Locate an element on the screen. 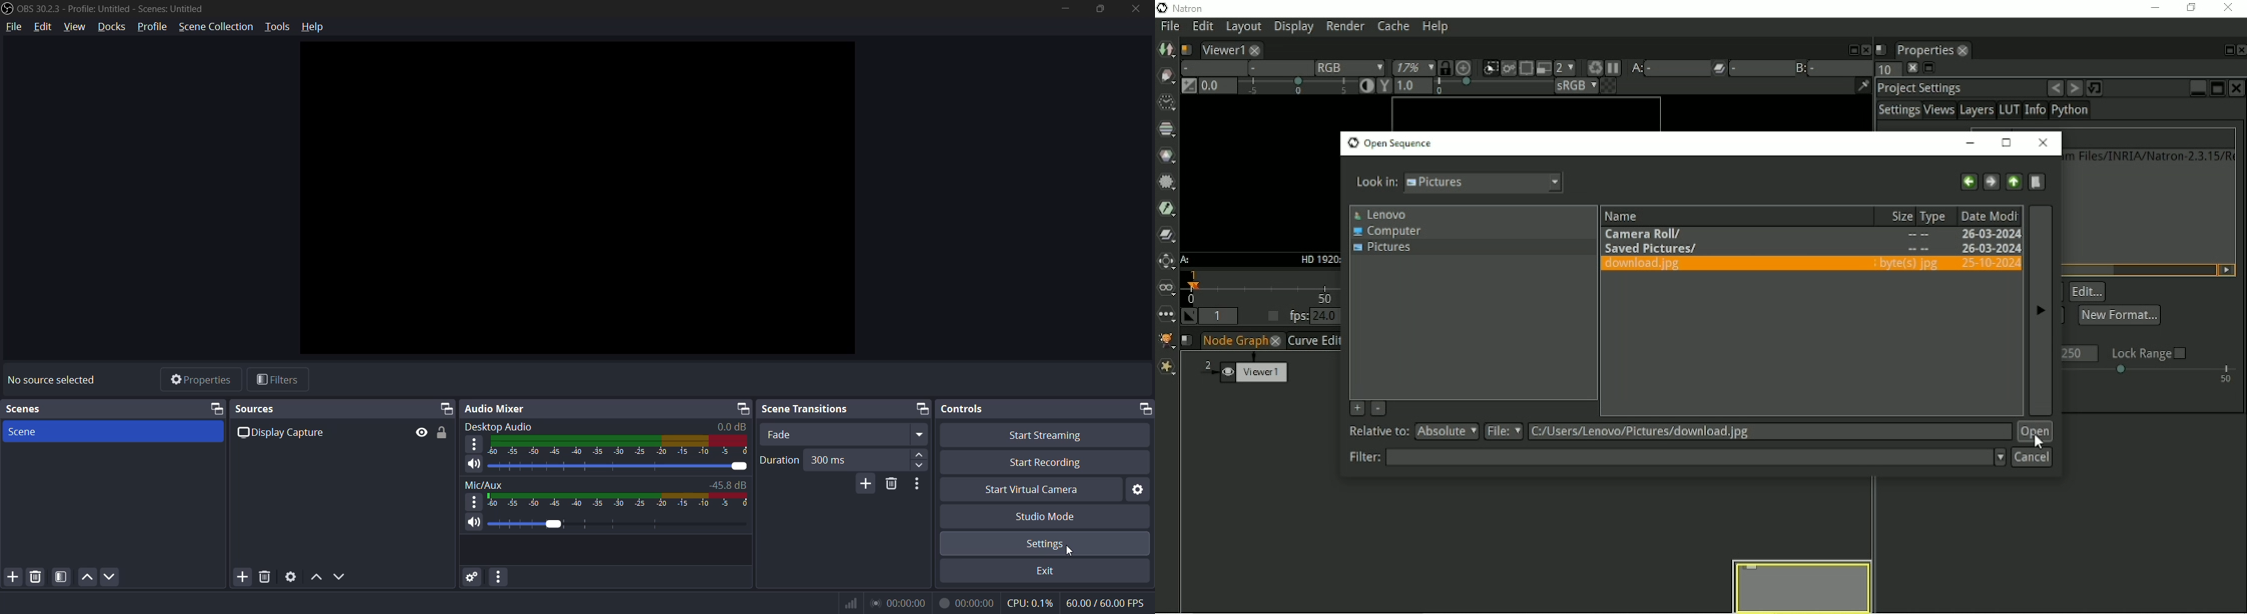 The width and height of the screenshot is (2268, 616). fade is located at coordinates (842, 435).